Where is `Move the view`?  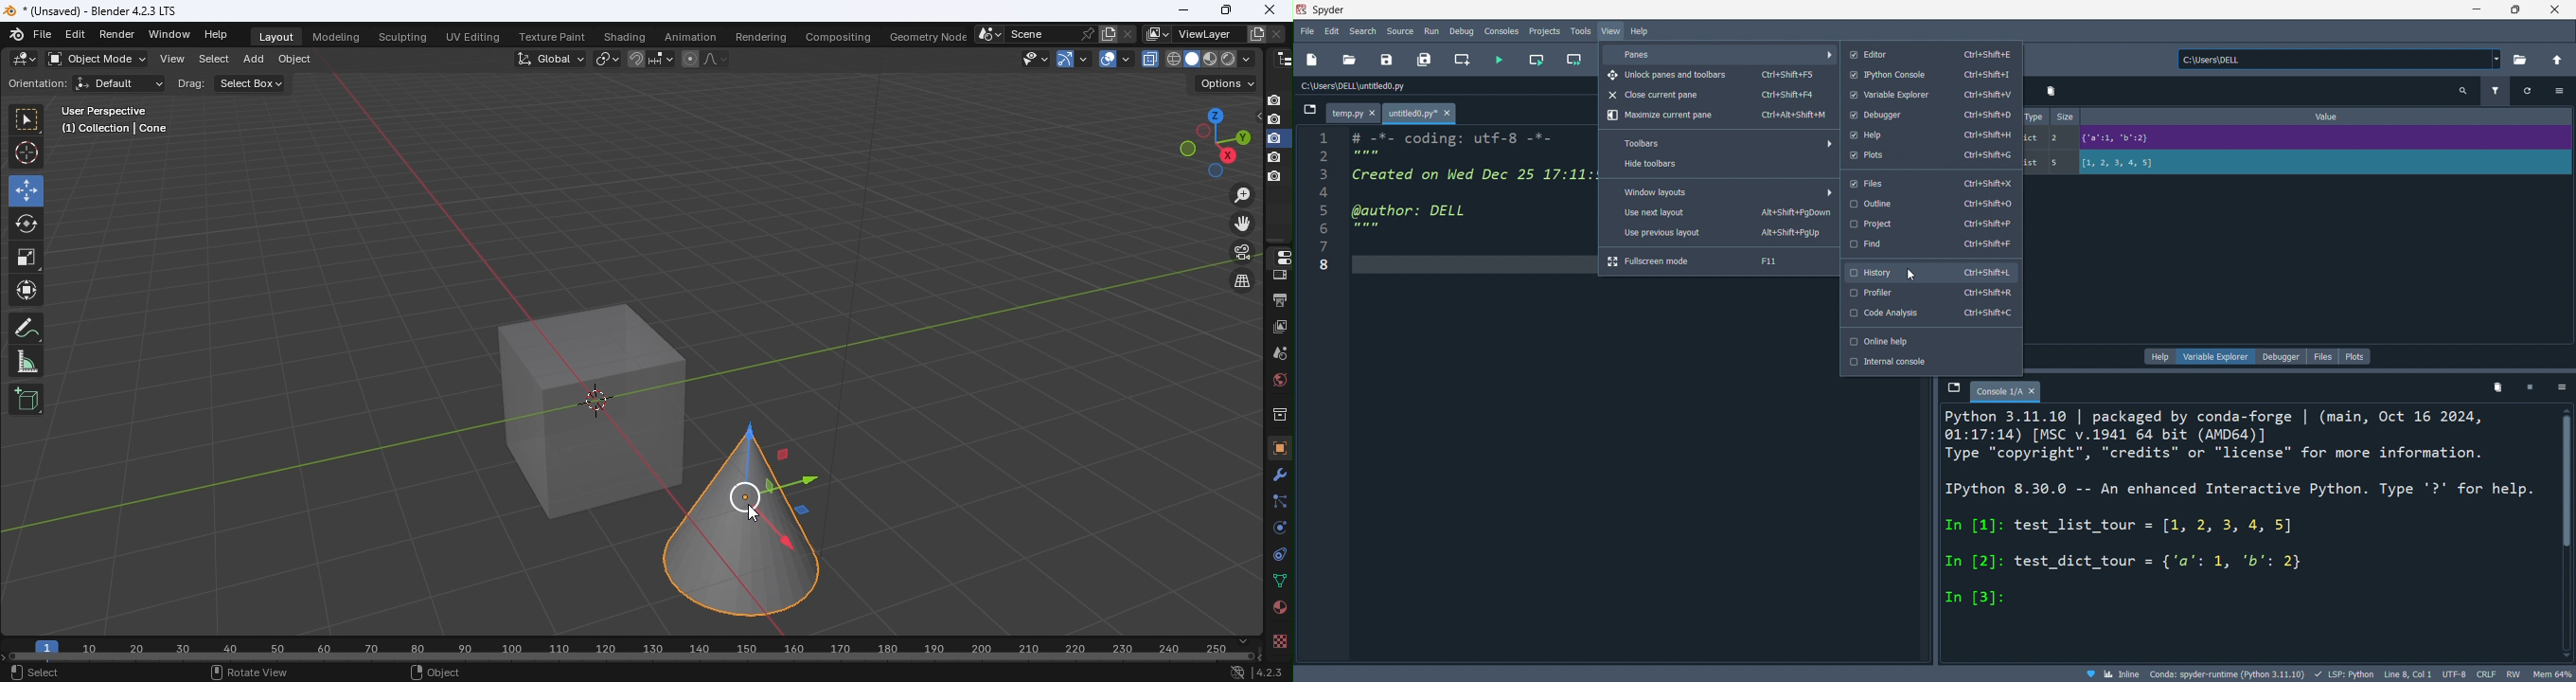
Move the view is located at coordinates (1243, 224).